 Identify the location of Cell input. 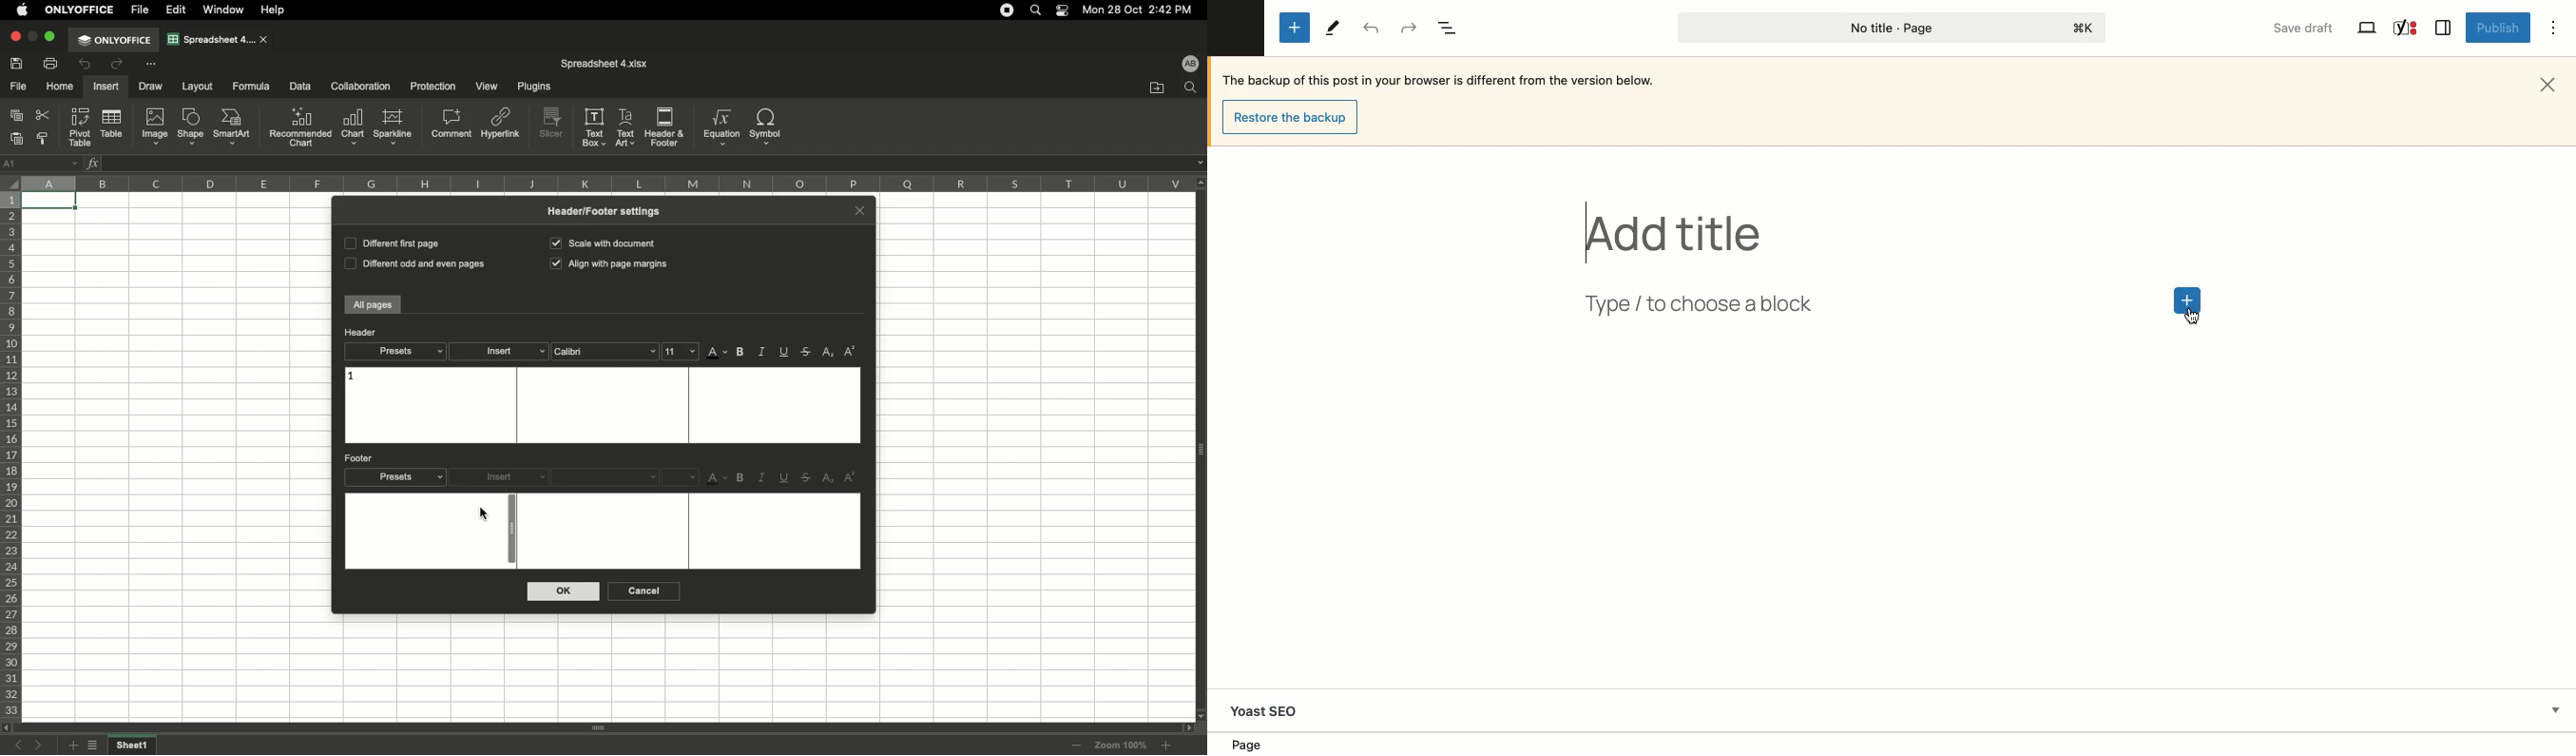
(646, 164).